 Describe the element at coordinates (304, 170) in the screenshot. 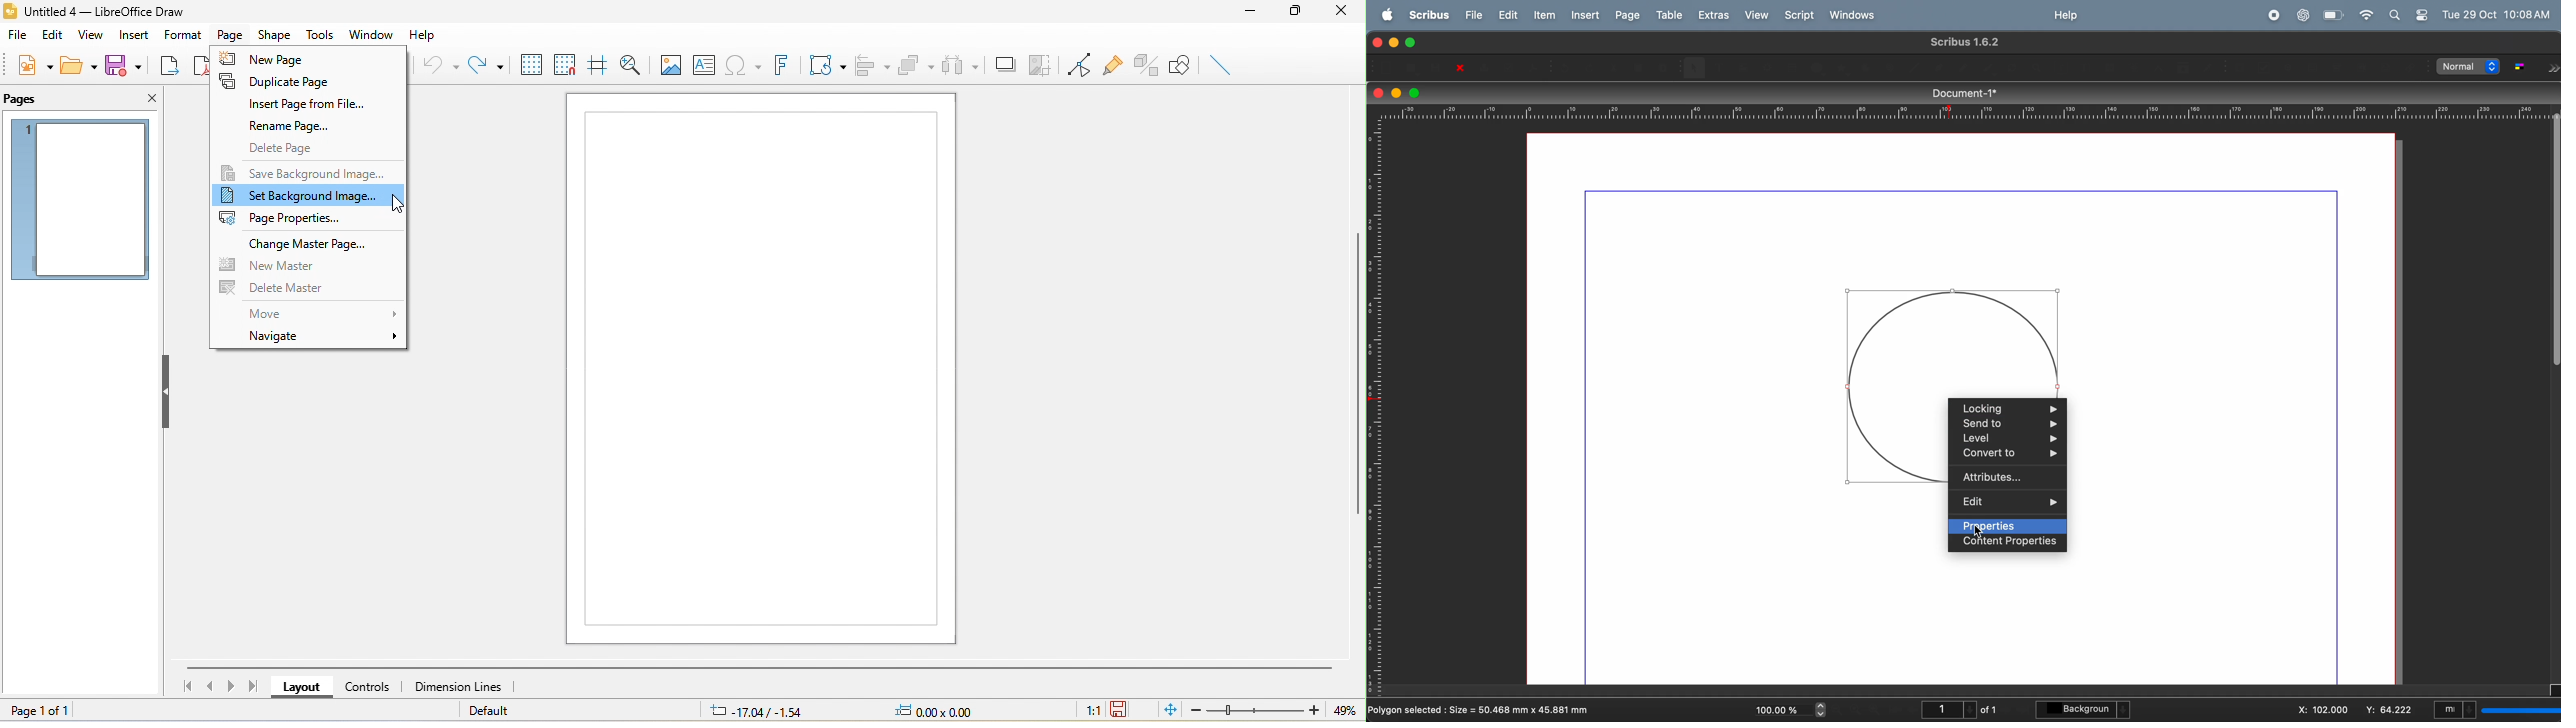

I see `save background image` at that location.